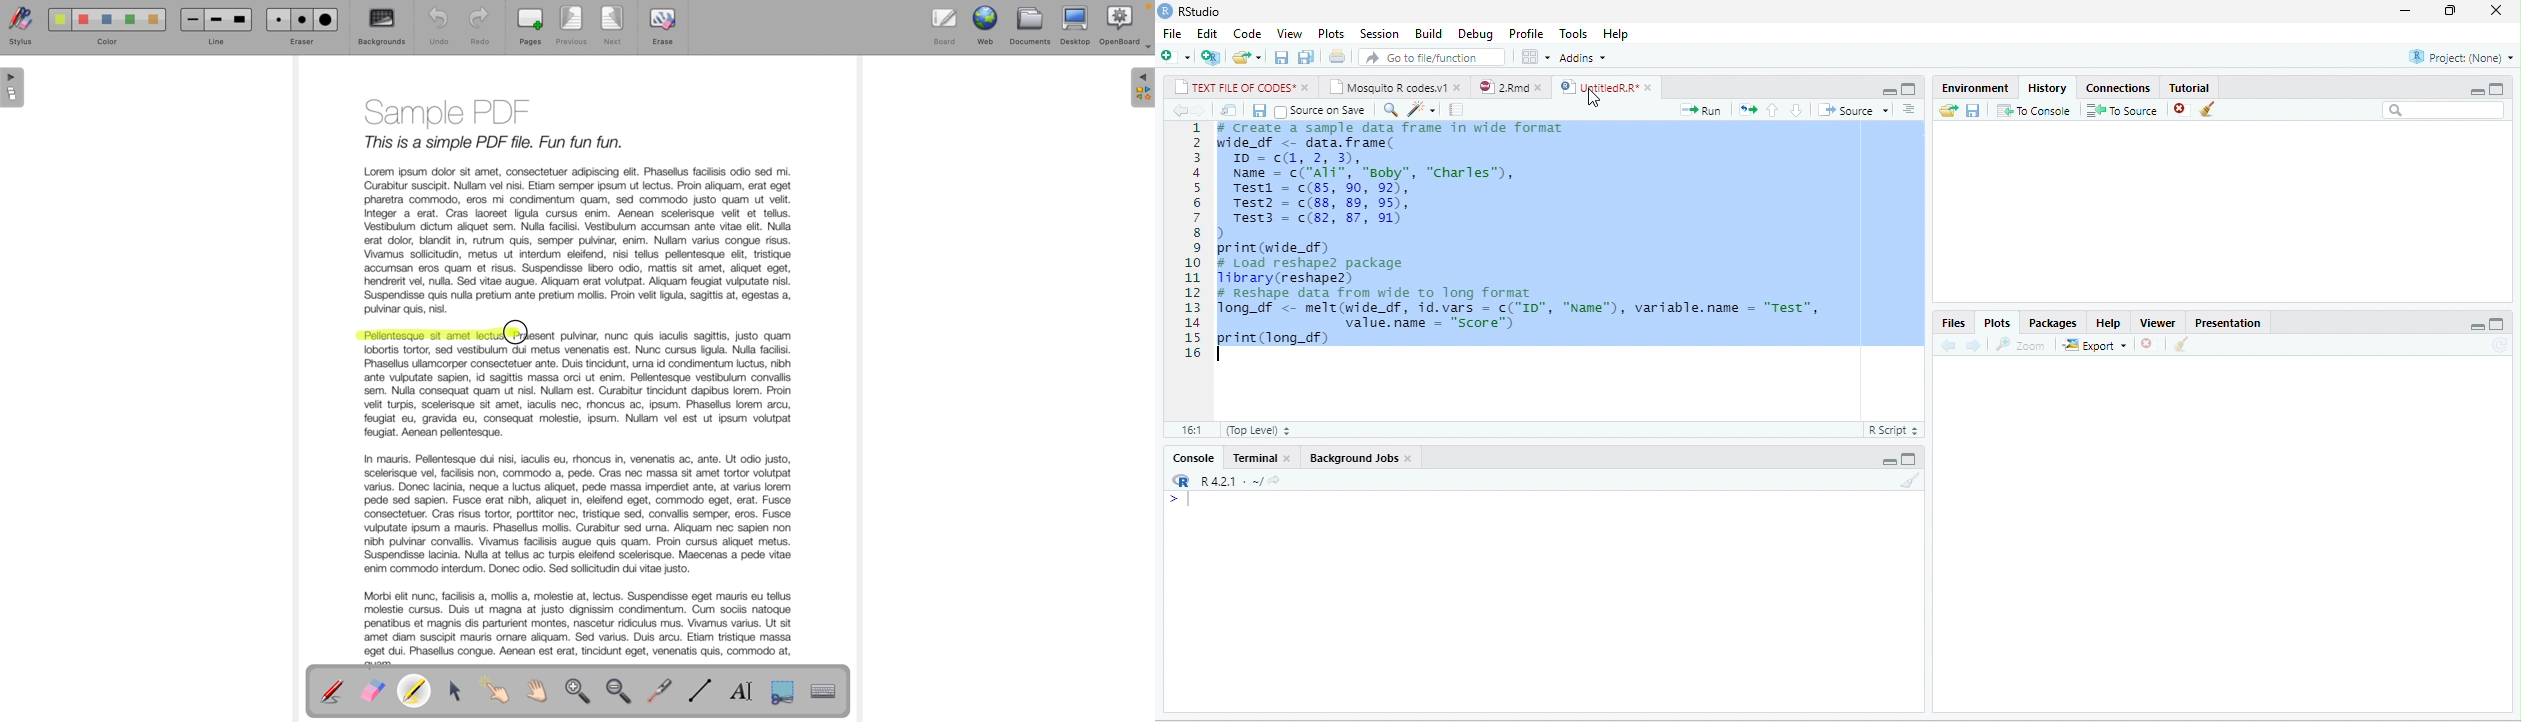 The image size is (2548, 728). Describe the element at coordinates (2021, 345) in the screenshot. I see `Zoom` at that location.